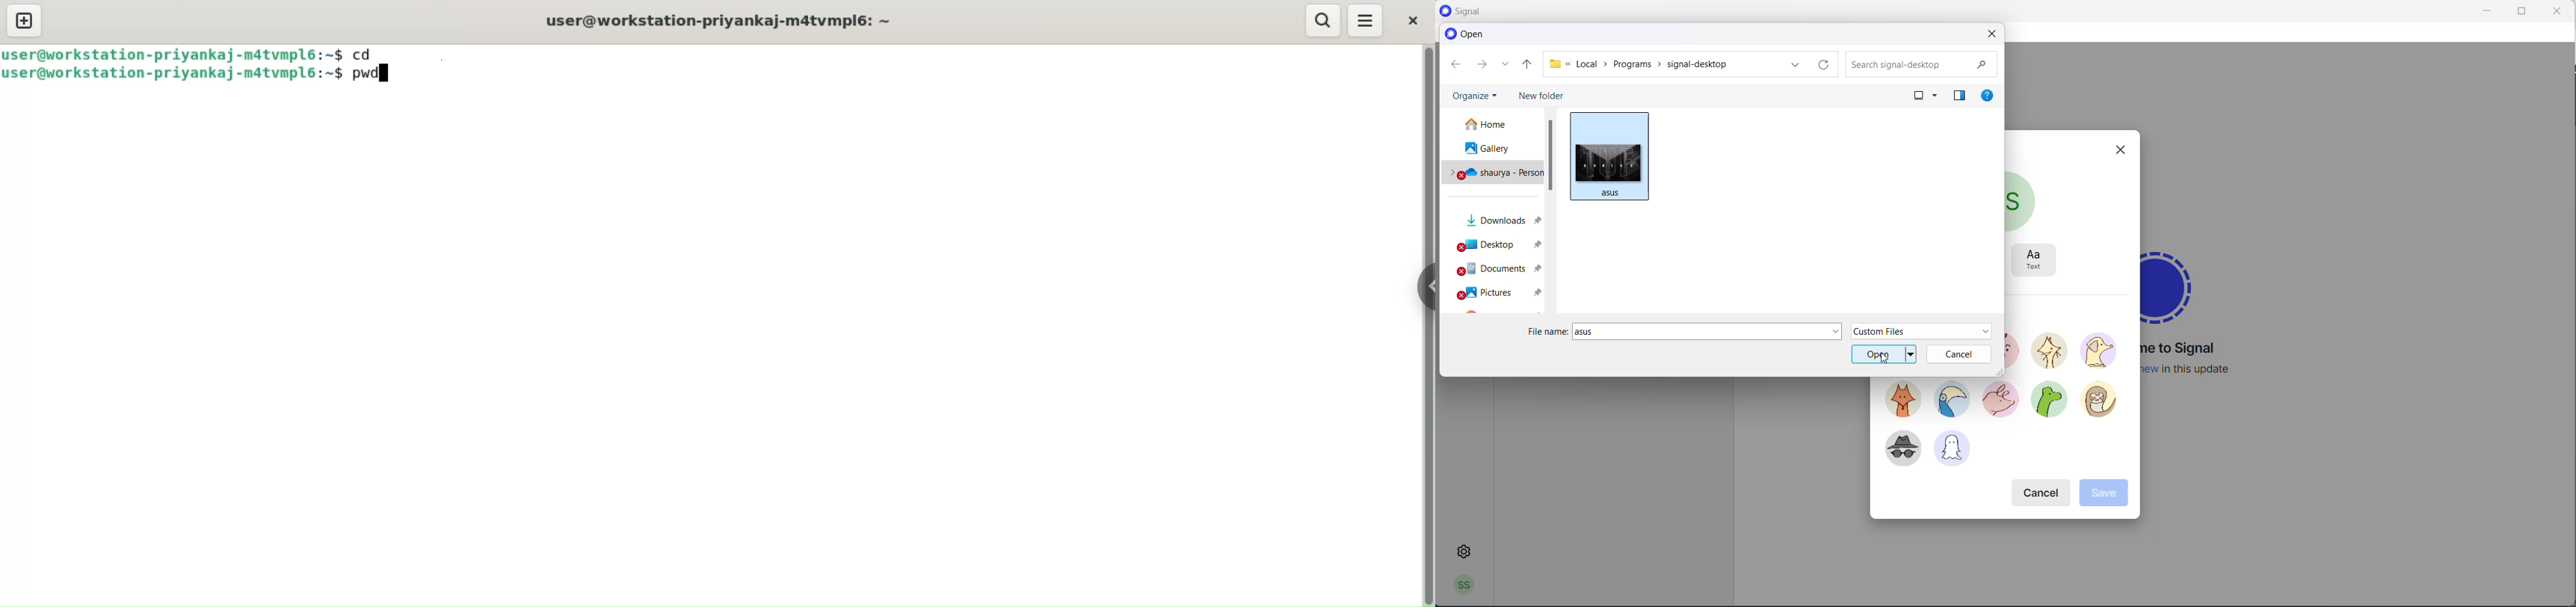 This screenshot has height=616, width=2576. Describe the element at coordinates (1921, 67) in the screenshot. I see `searchbox` at that location.